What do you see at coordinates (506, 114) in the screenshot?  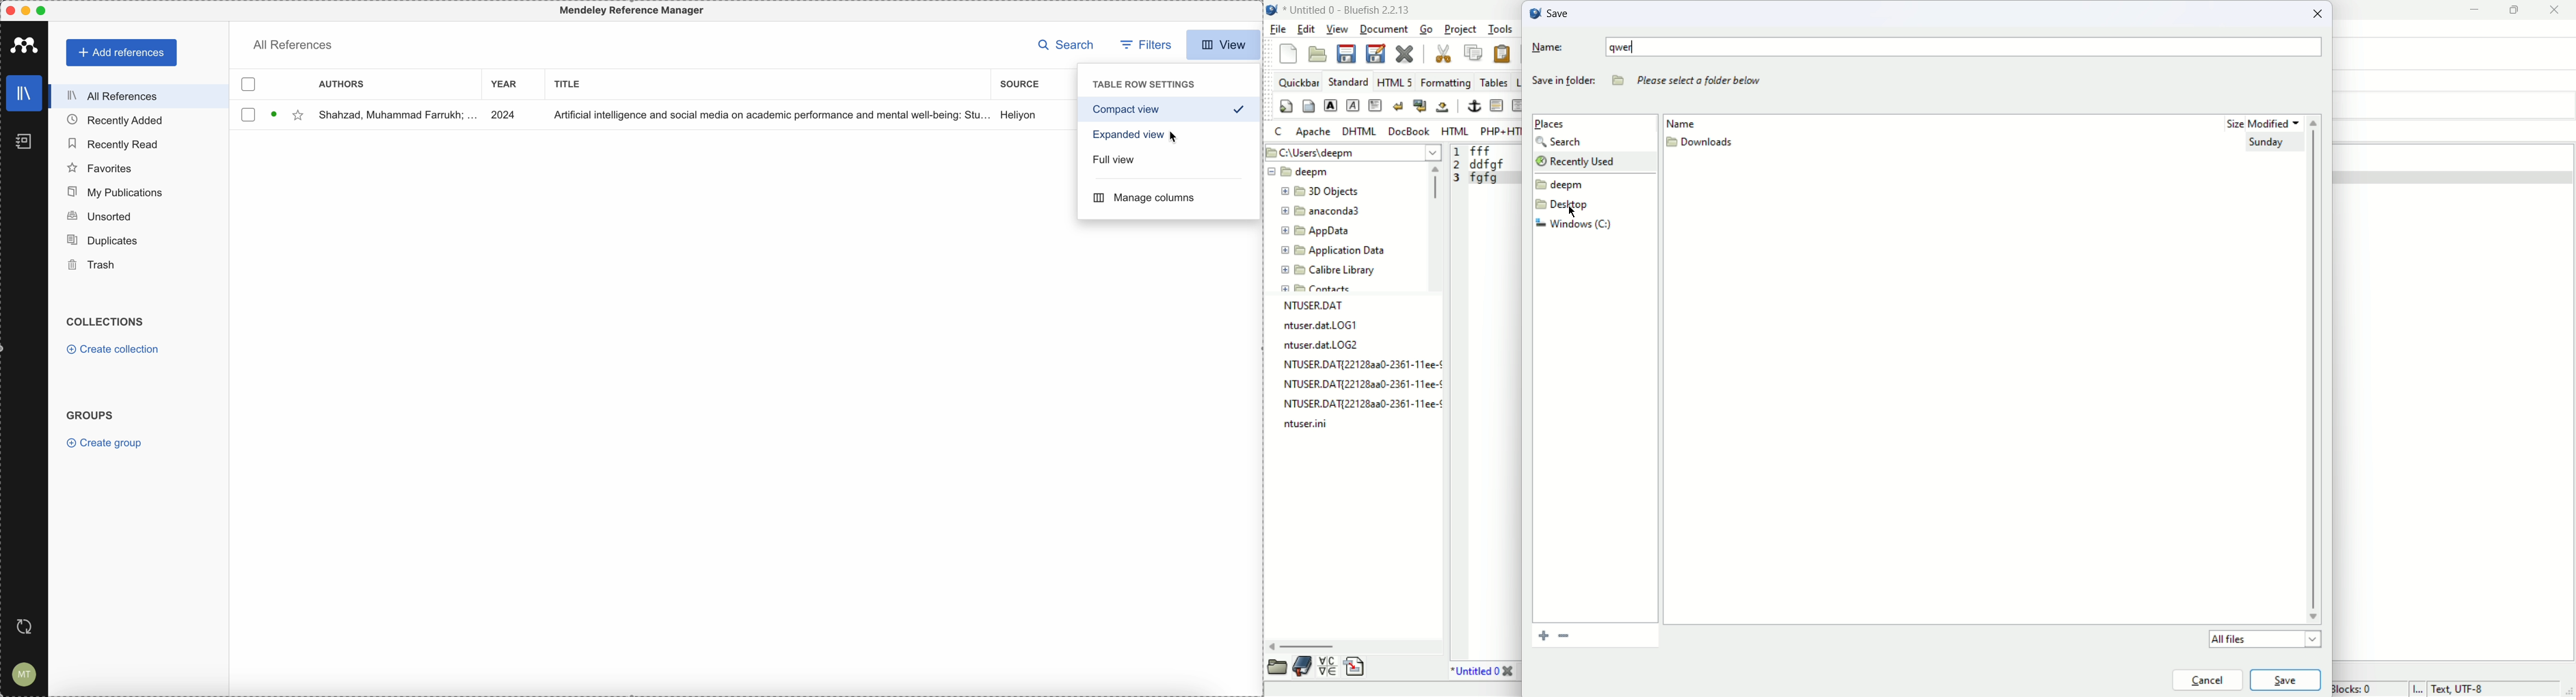 I see `2024` at bounding box center [506, 114].